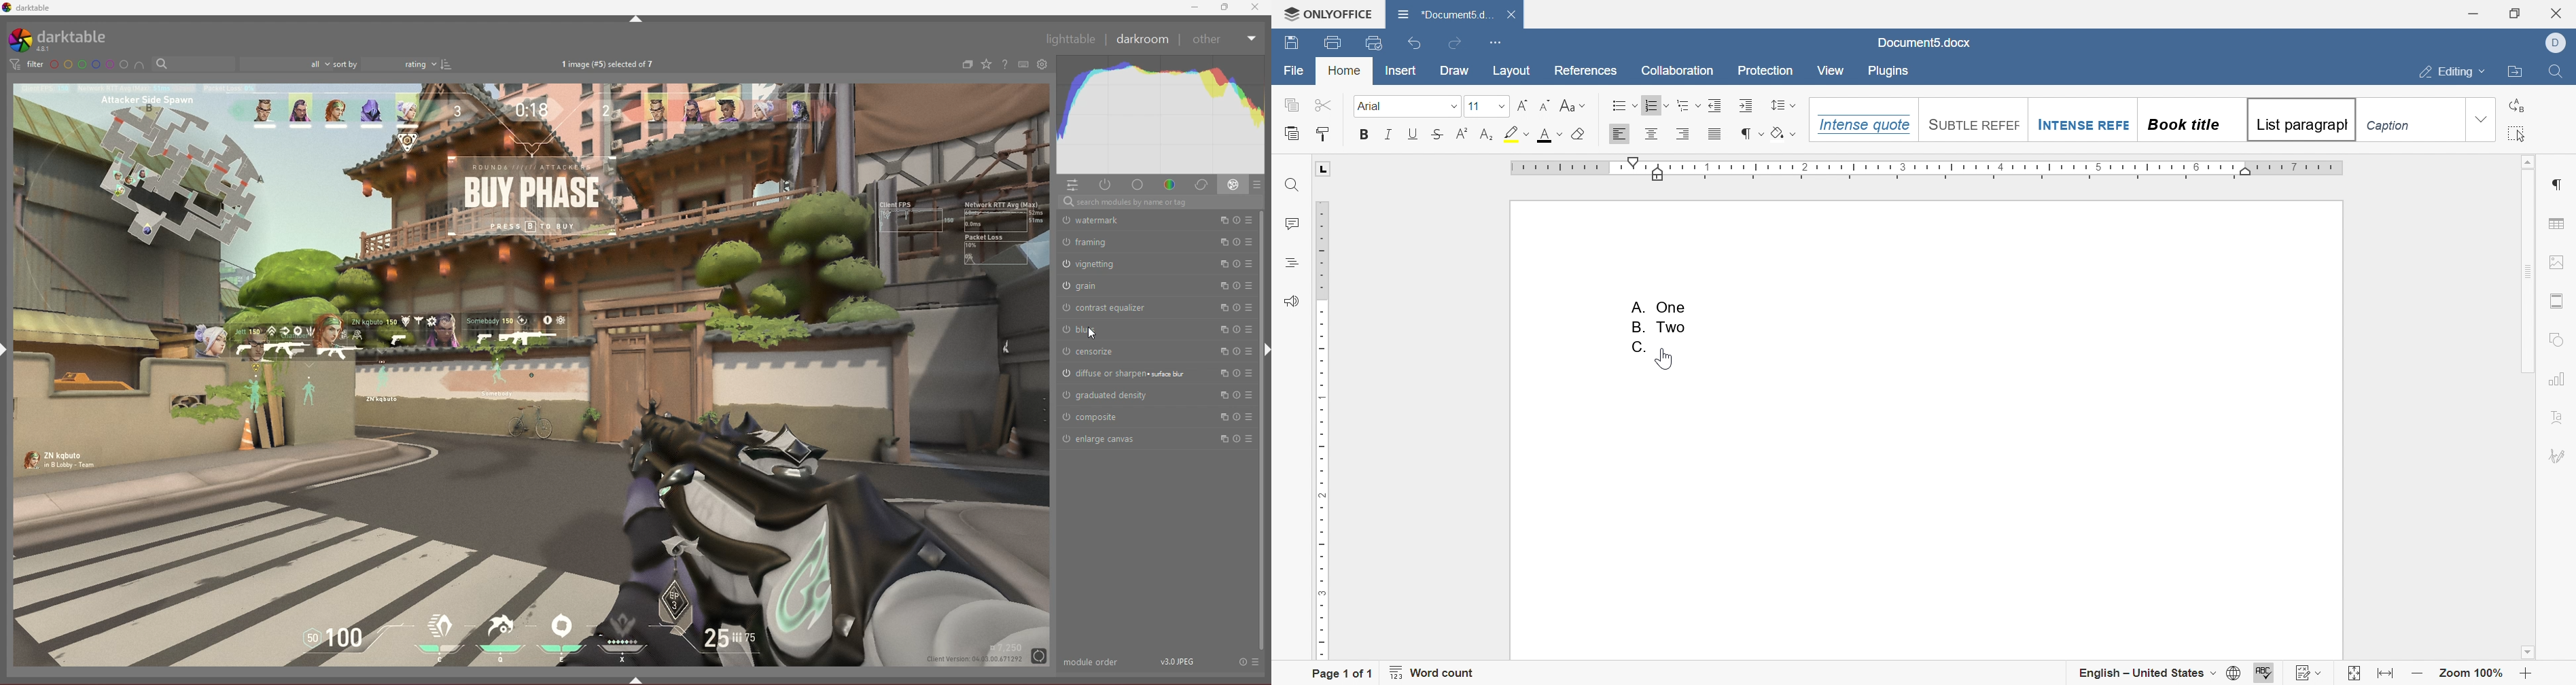 The image size is (2576, 700). I want to click on presets, so click(1249, 242).